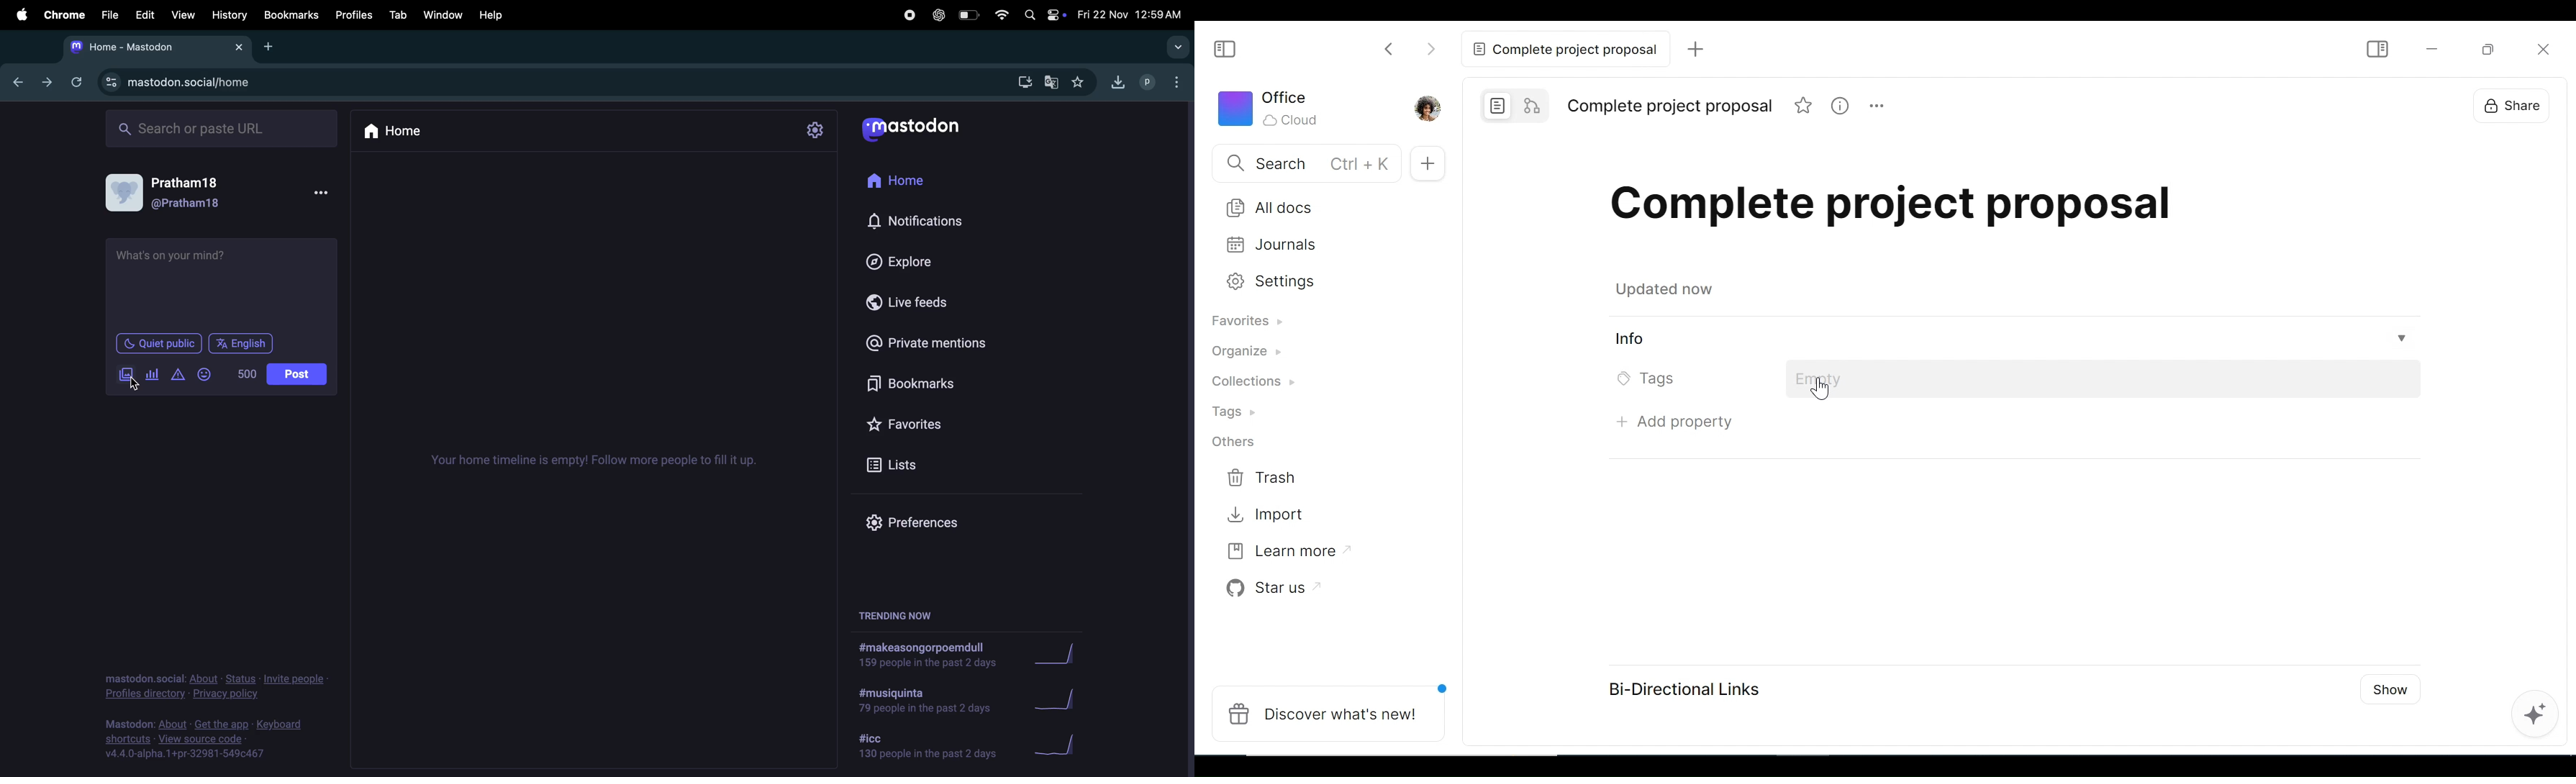  What do you see at coordinates (20, 16) in the screenshot?
I see `apple menu` at bounding box center [20, 16].